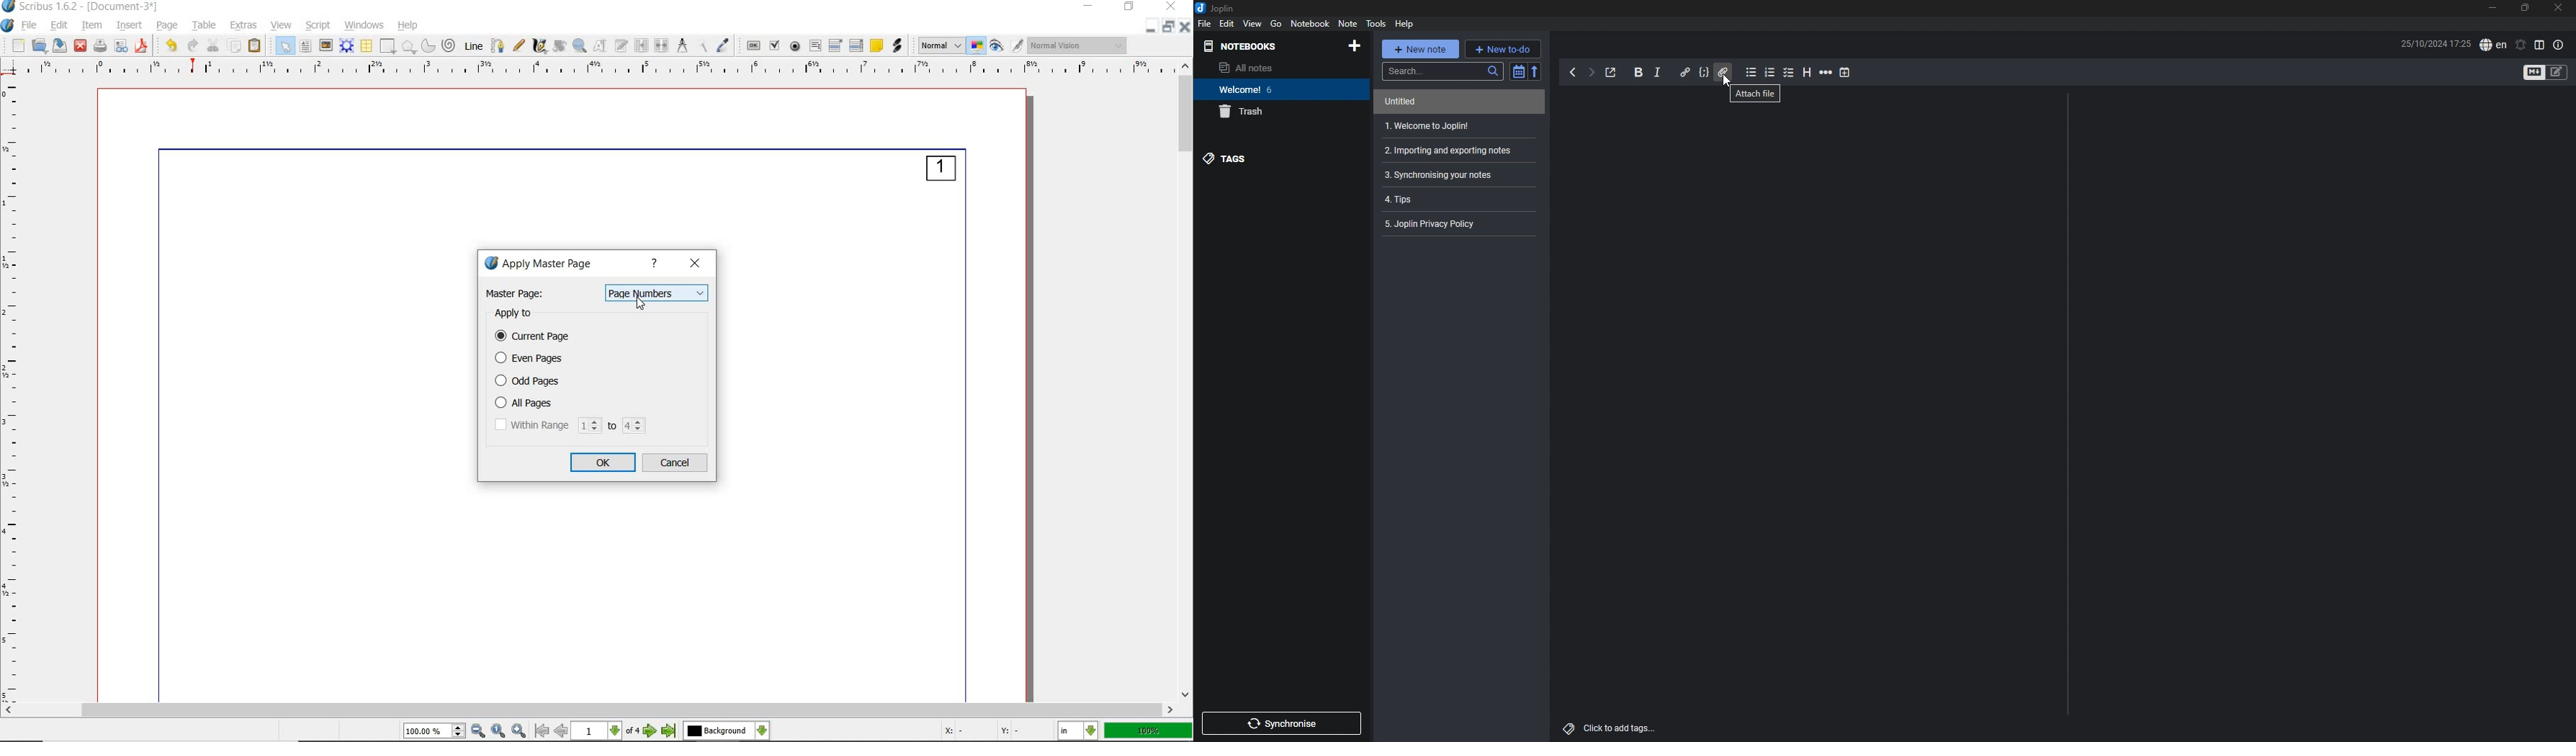 The height and width of the screenshot is (756, 2576). I want to click on add hyperlink, so click(1686, 73).